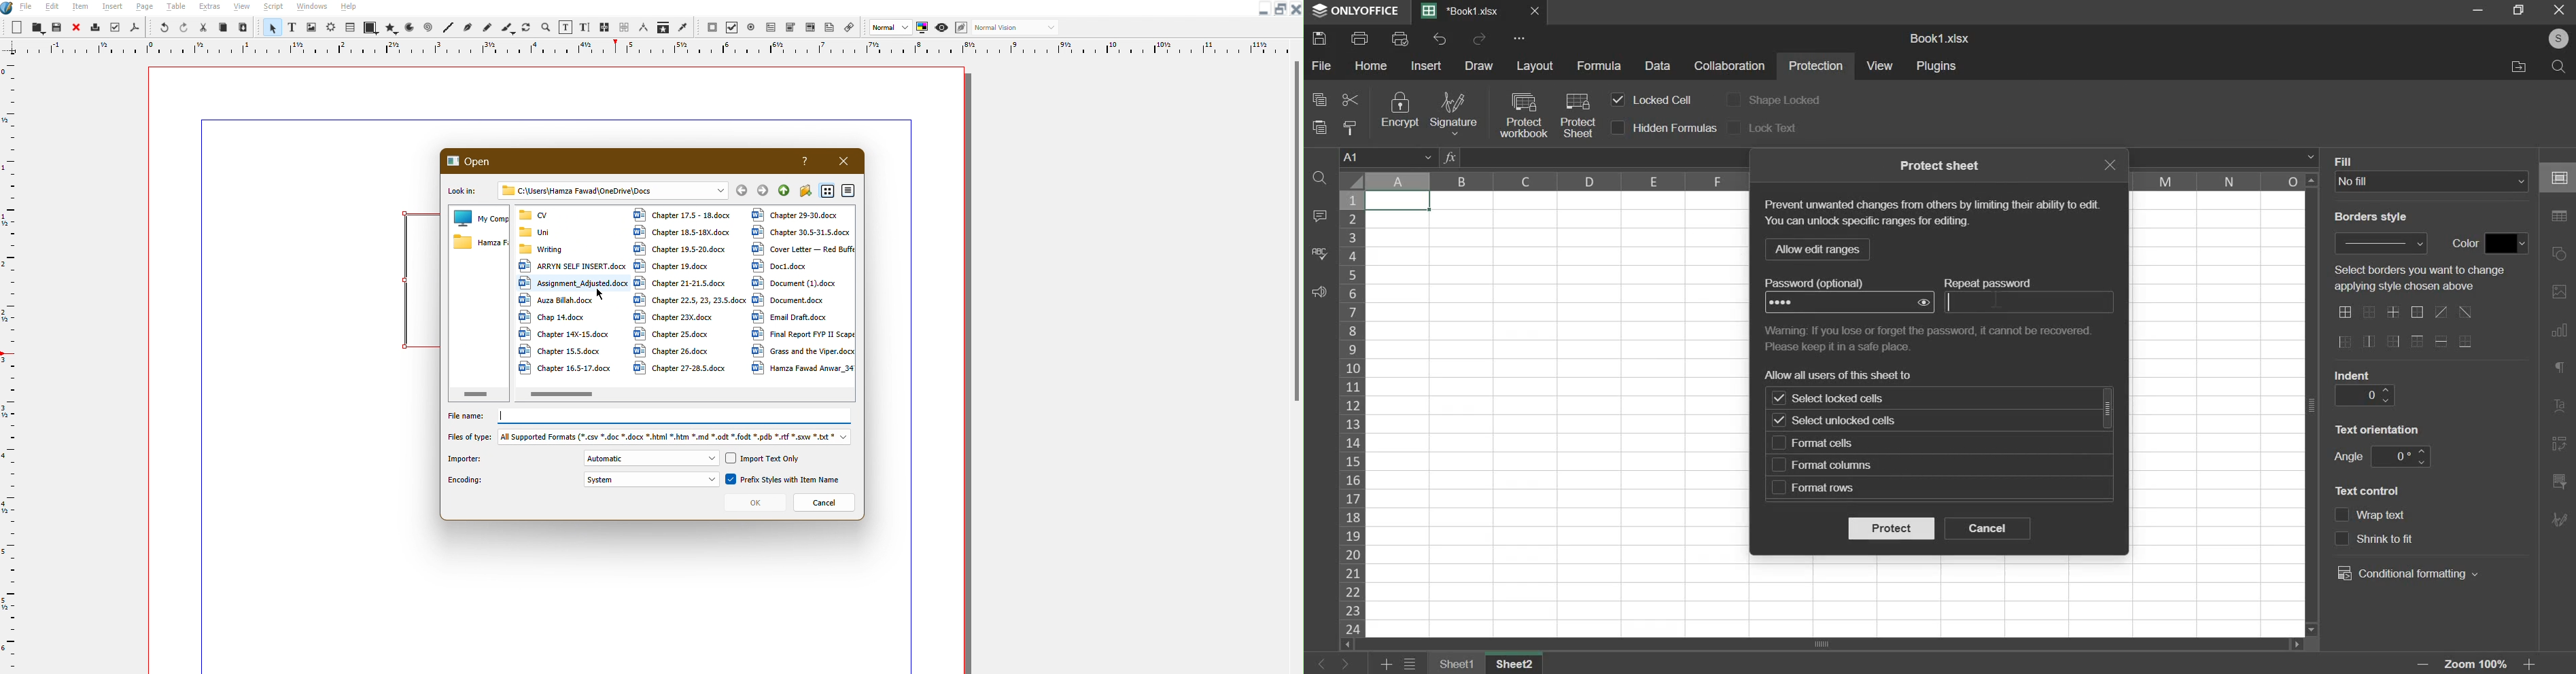 This screenshot has height=700, width=2576. I want to click on text, so click(1991, 282).